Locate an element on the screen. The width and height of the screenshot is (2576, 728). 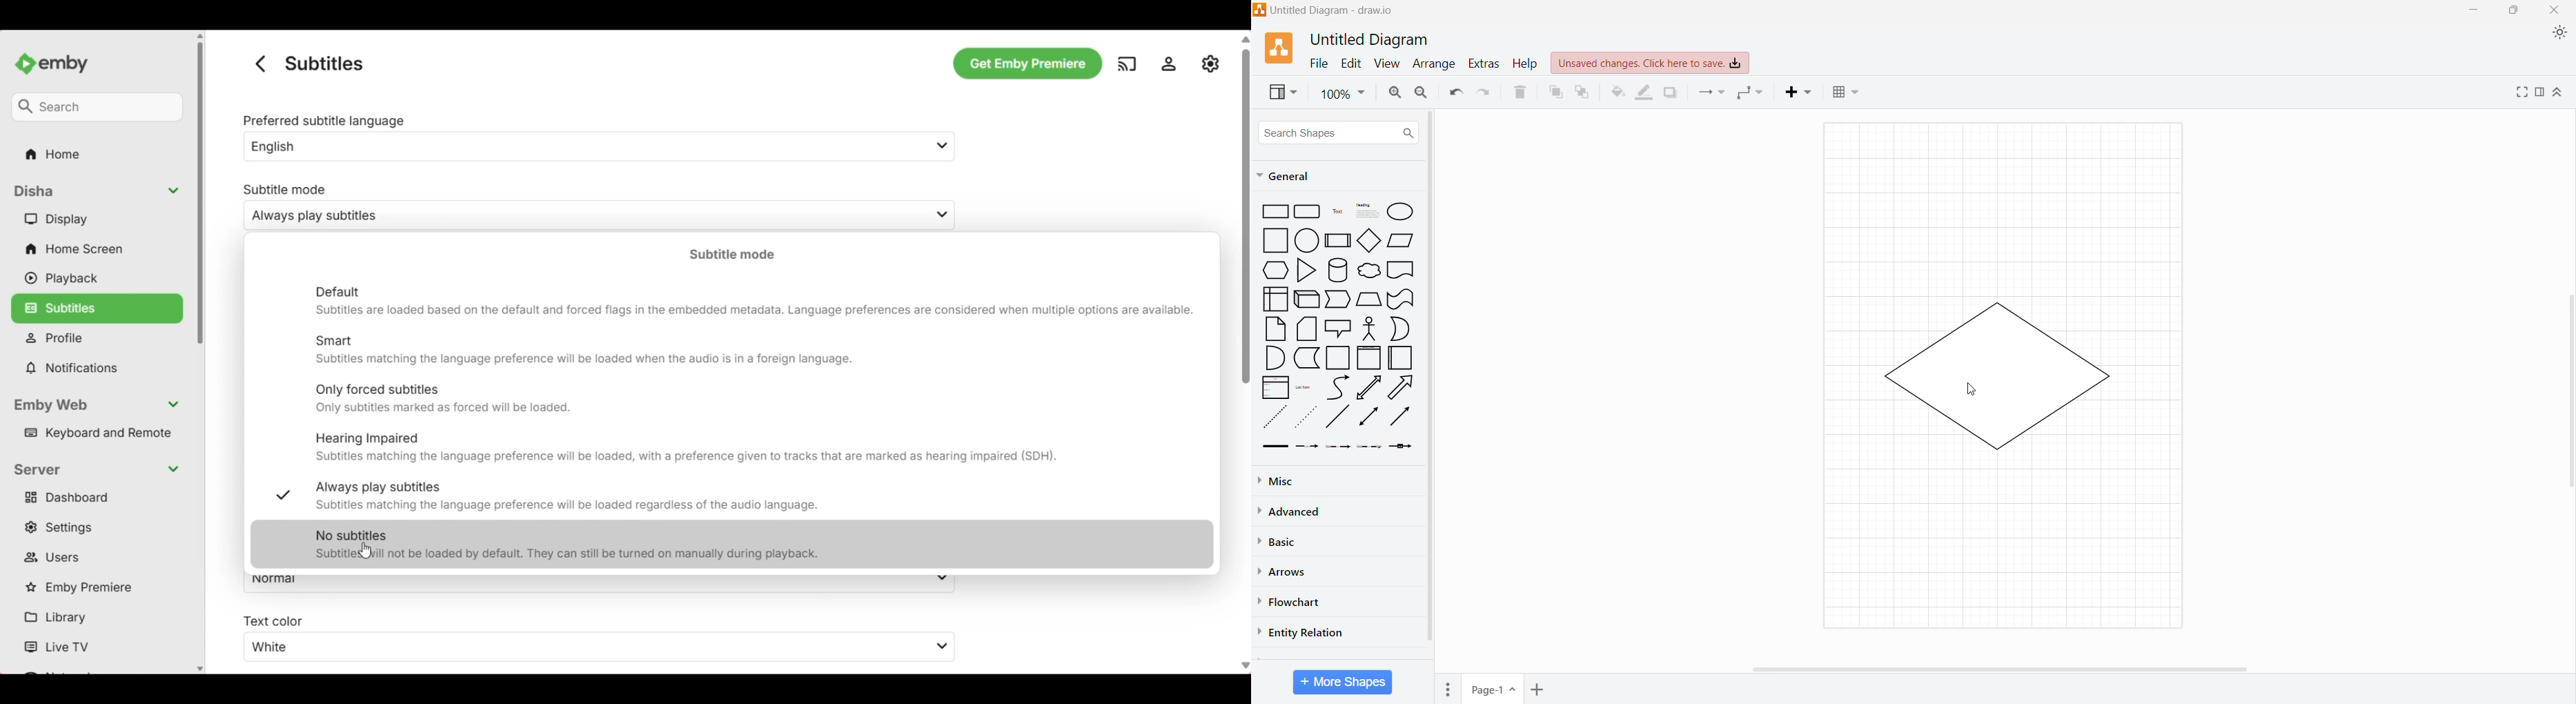
Collapse Emby web is located at coordinates (100, 406).